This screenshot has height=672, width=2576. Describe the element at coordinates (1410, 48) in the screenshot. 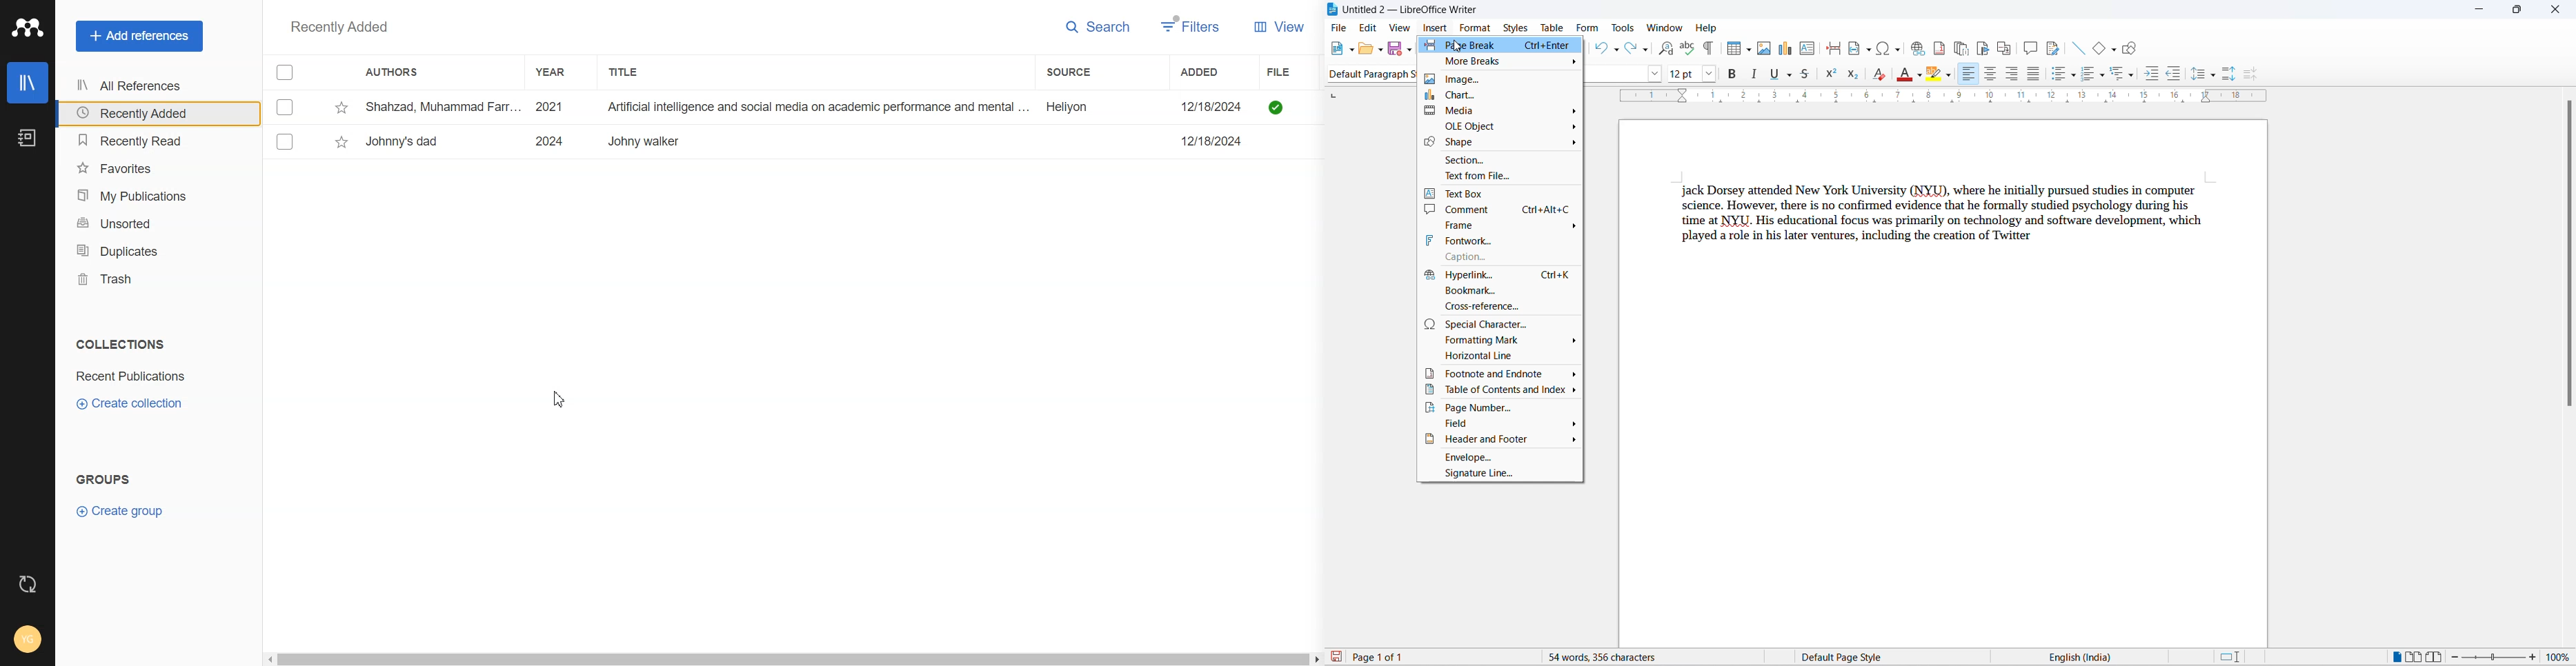

I see `save options` at that location.